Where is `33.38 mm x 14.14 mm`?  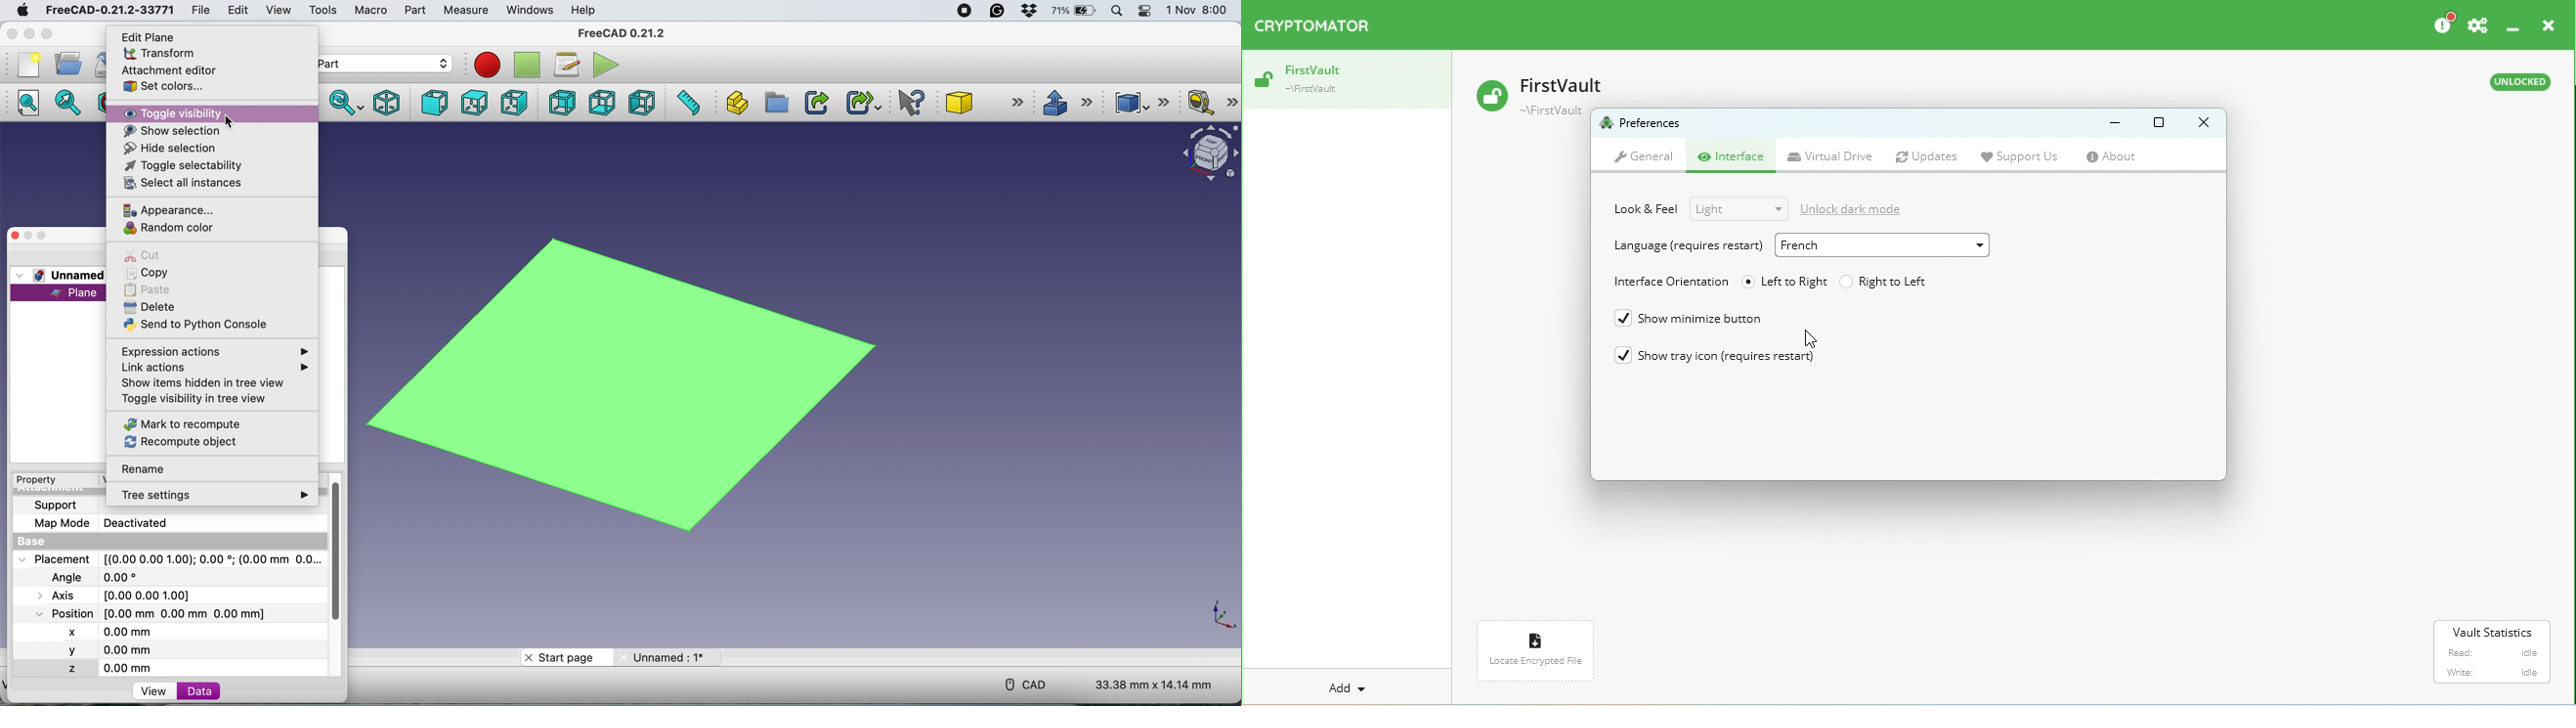
33.38 mm x 14.14 mm is located at coordinates (1158, 685).